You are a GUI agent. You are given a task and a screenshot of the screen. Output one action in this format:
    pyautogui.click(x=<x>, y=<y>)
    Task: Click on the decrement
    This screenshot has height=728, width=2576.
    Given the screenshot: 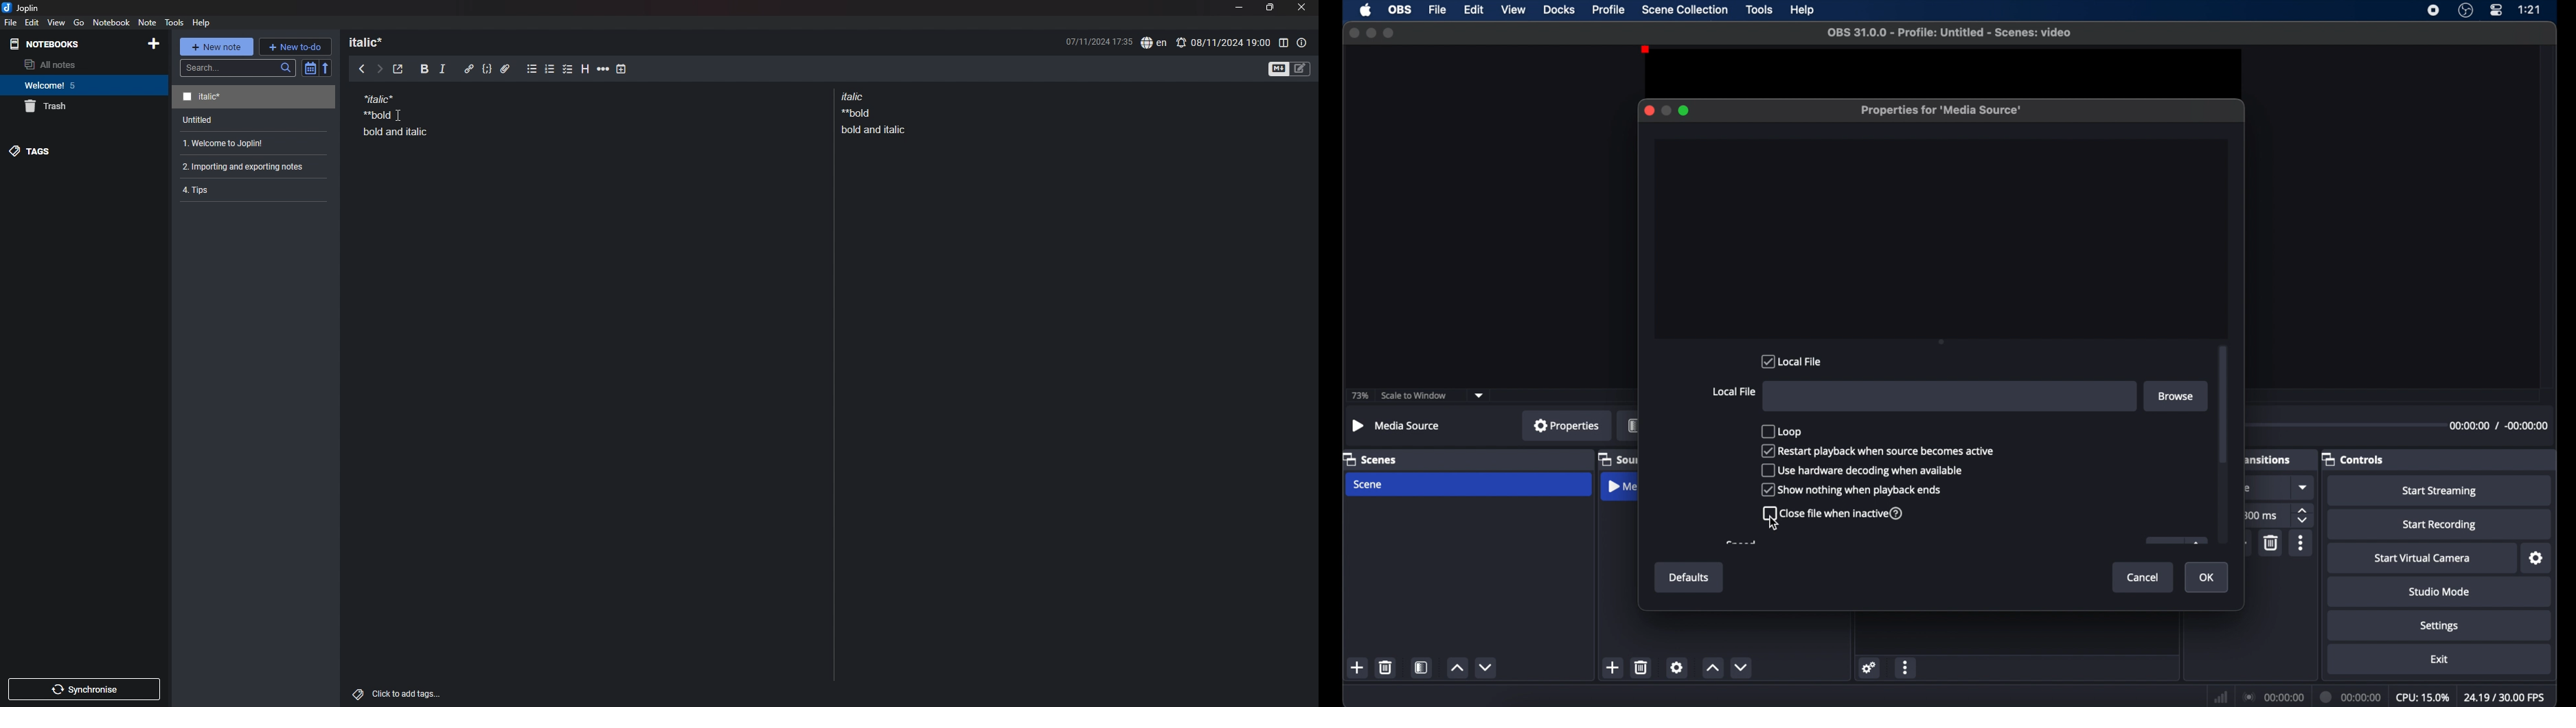 What is the action you would take?
    pyautogui.click(x=1742, y=666)
    